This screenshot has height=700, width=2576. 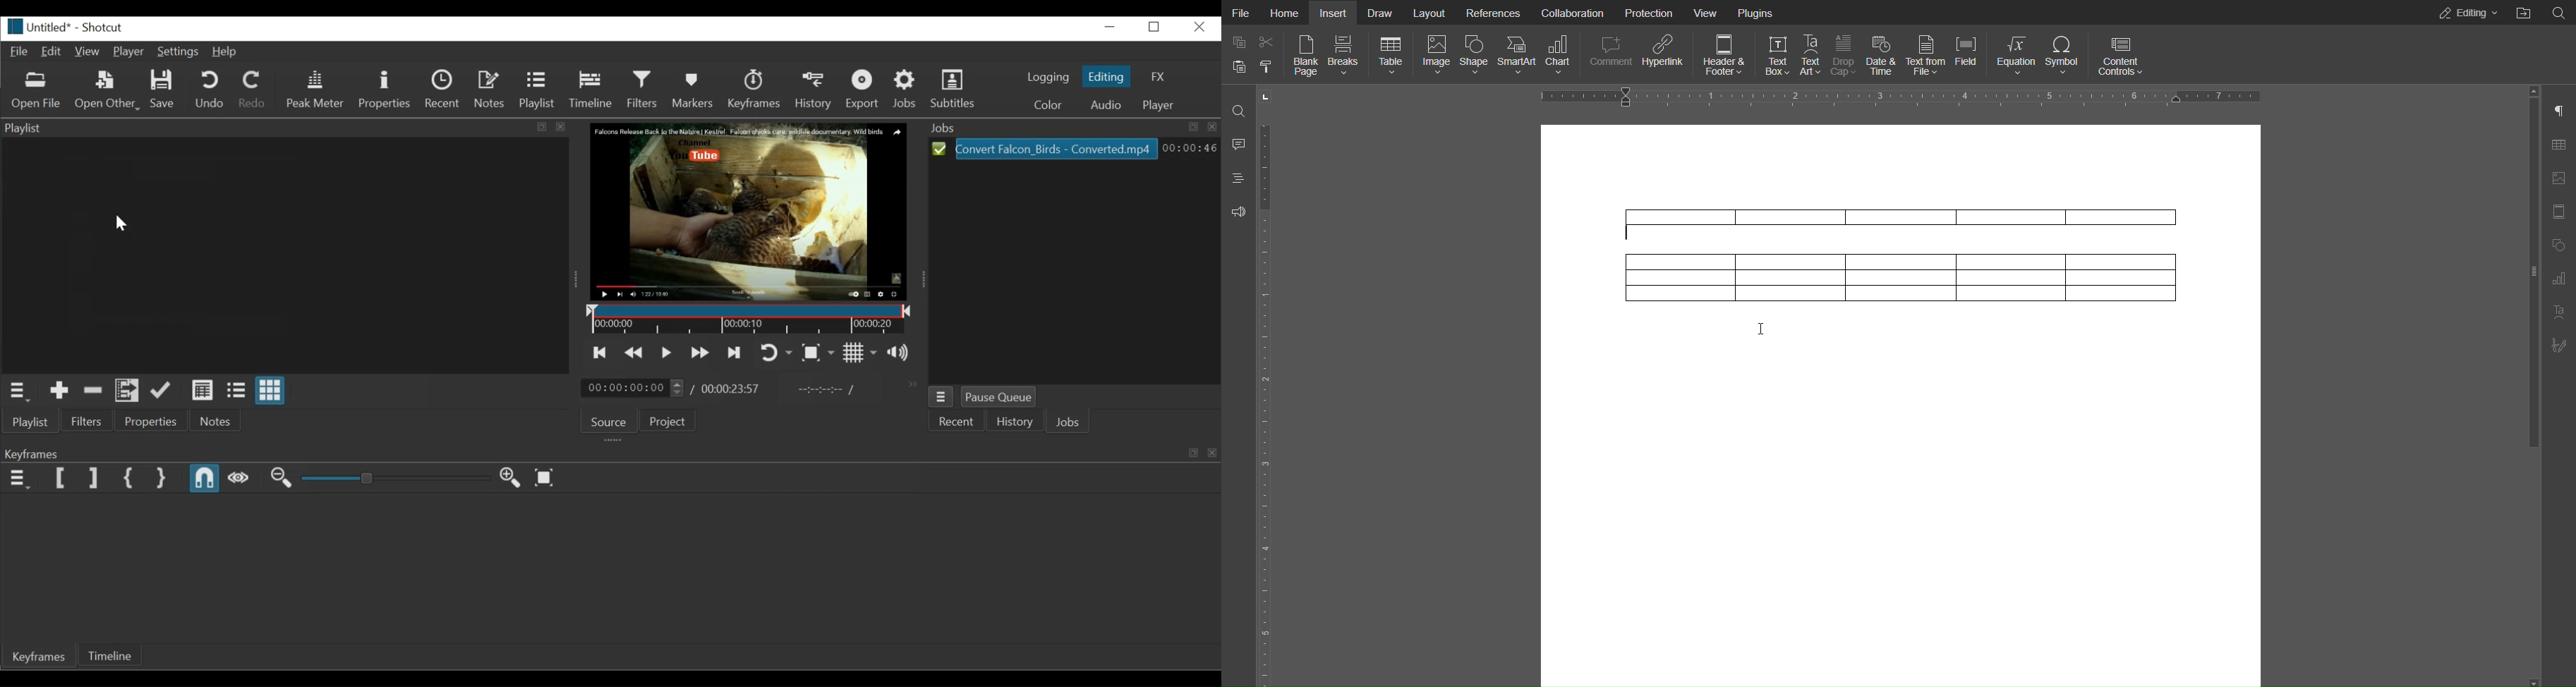 What do you see at coordinates (2021, 55) in the screenshot?
I see `Equation` at bounding box center [2021, 55].